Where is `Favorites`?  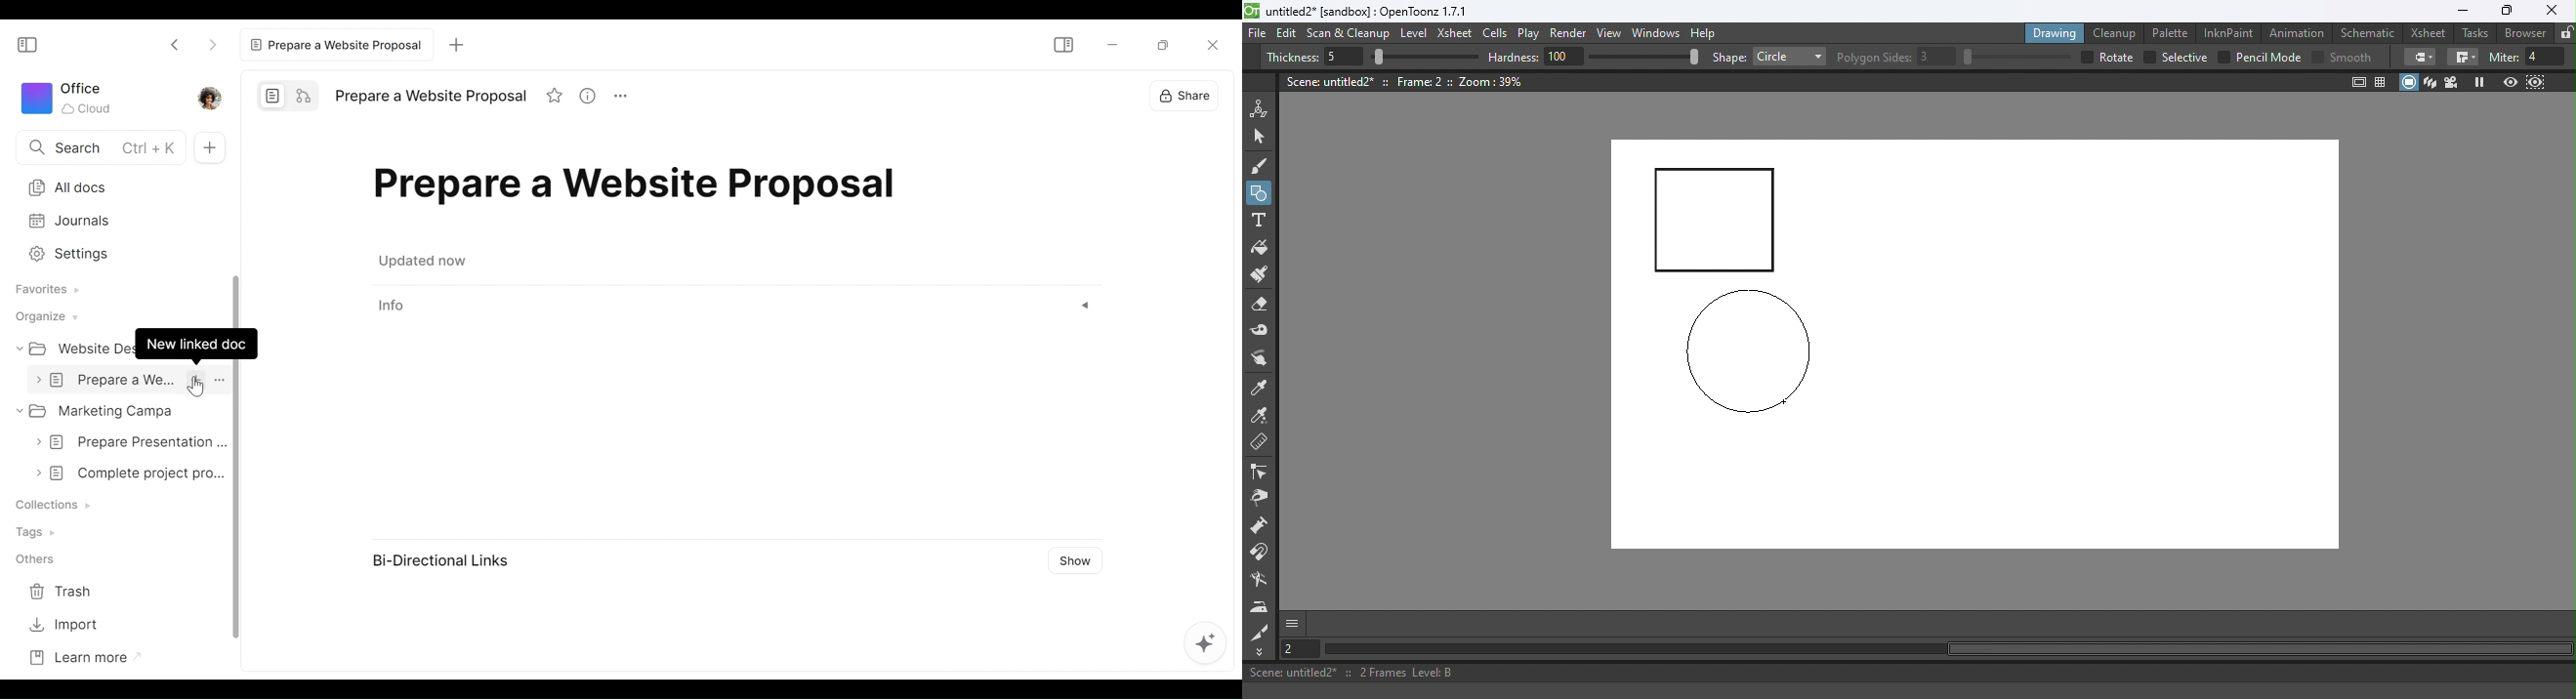
Favorites is located at coordinates (43, 292).